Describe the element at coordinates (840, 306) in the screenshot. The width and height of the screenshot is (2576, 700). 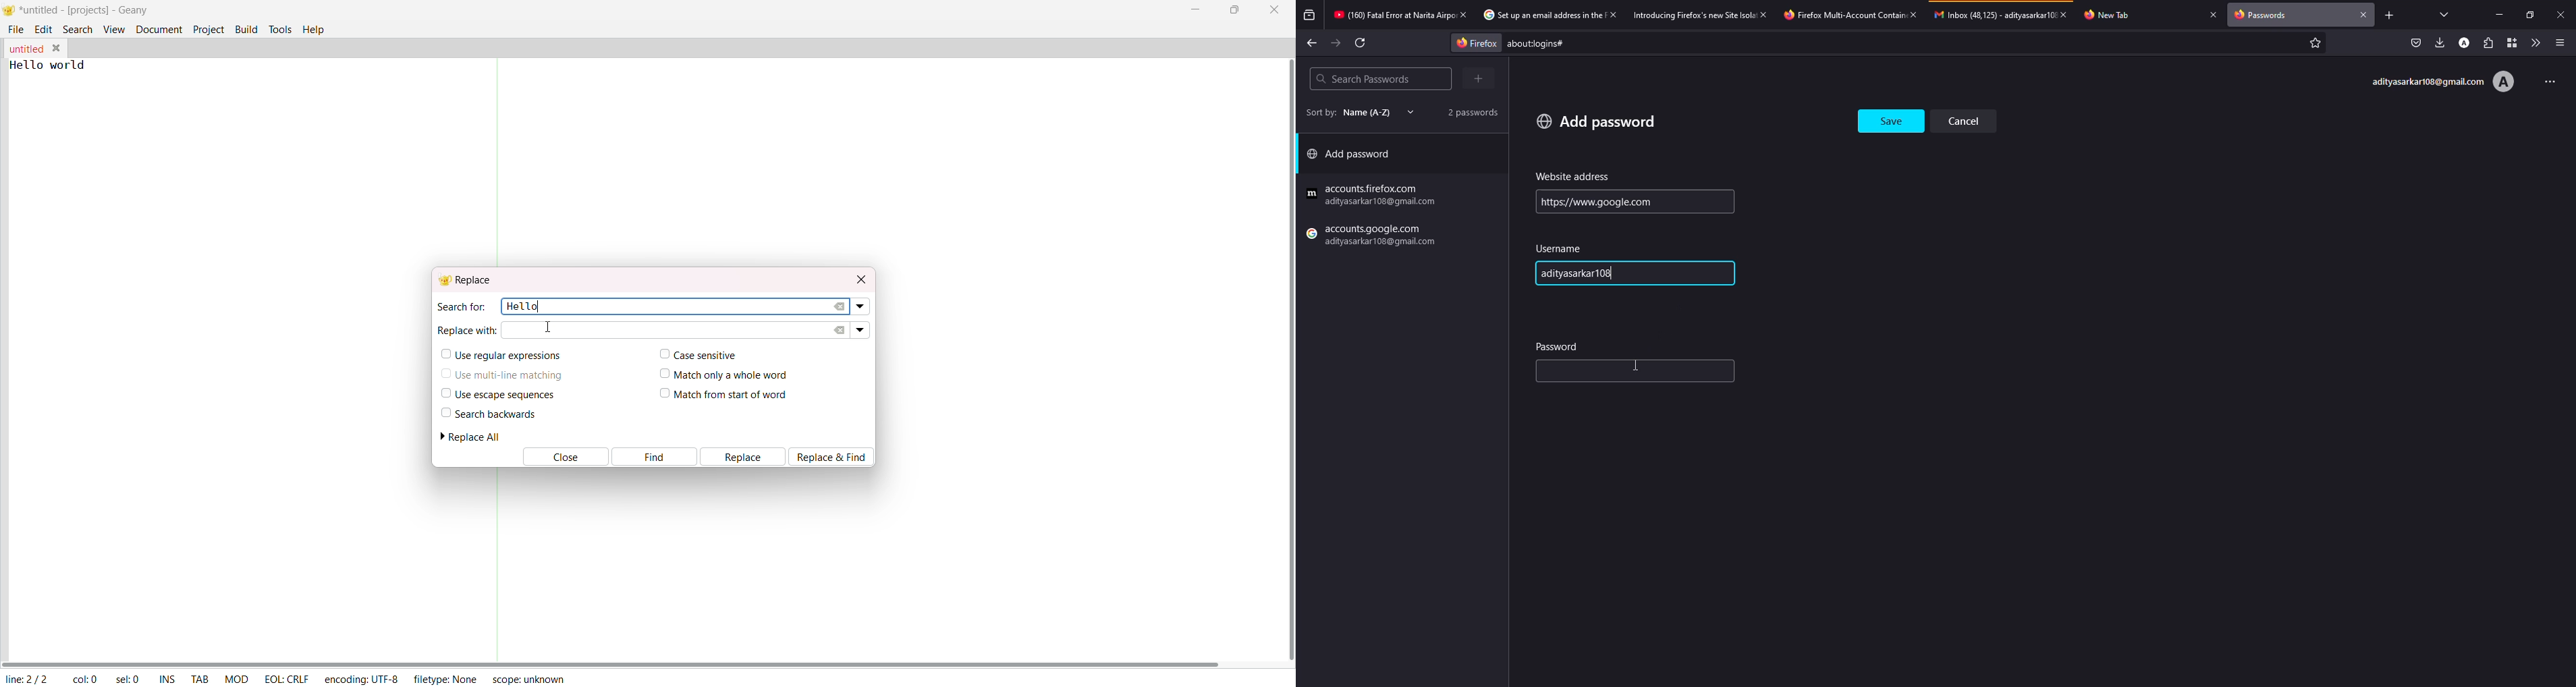
I see `clear search` at that location.